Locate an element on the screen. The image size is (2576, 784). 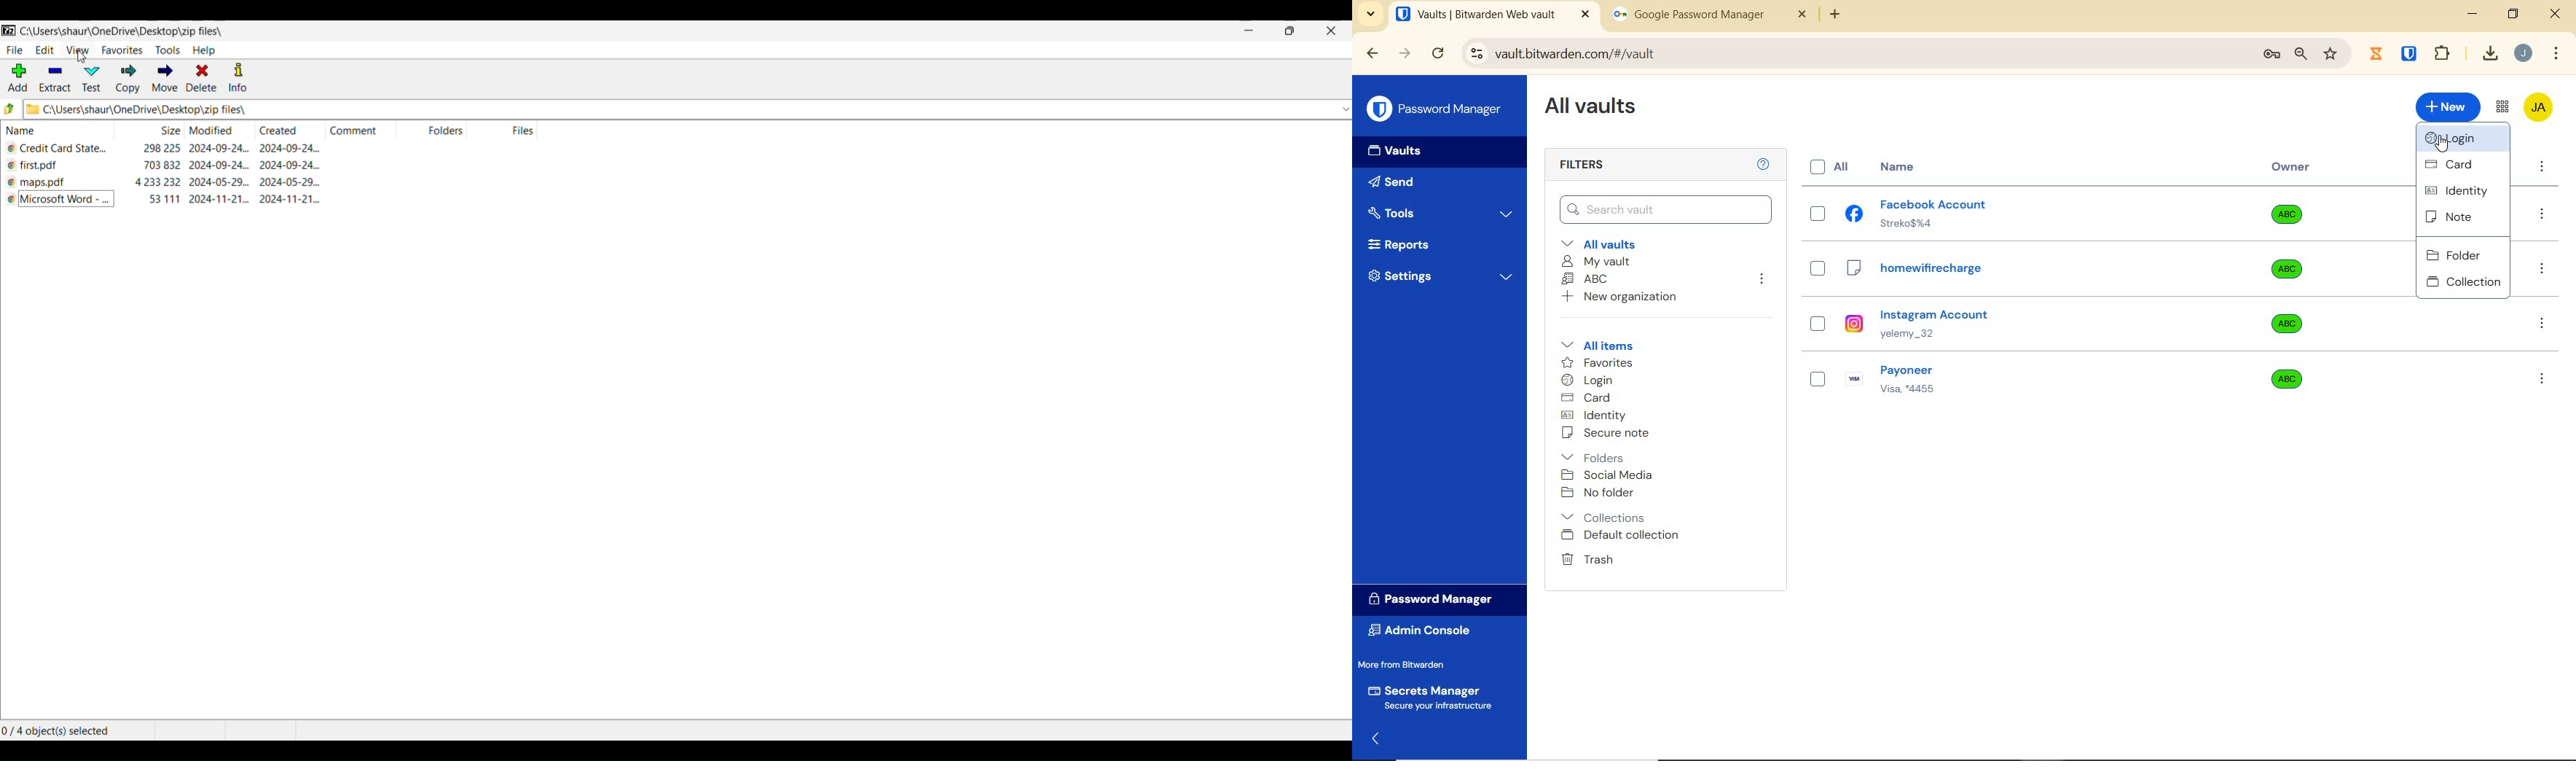
No folder is located at coordinates (1600, 493).